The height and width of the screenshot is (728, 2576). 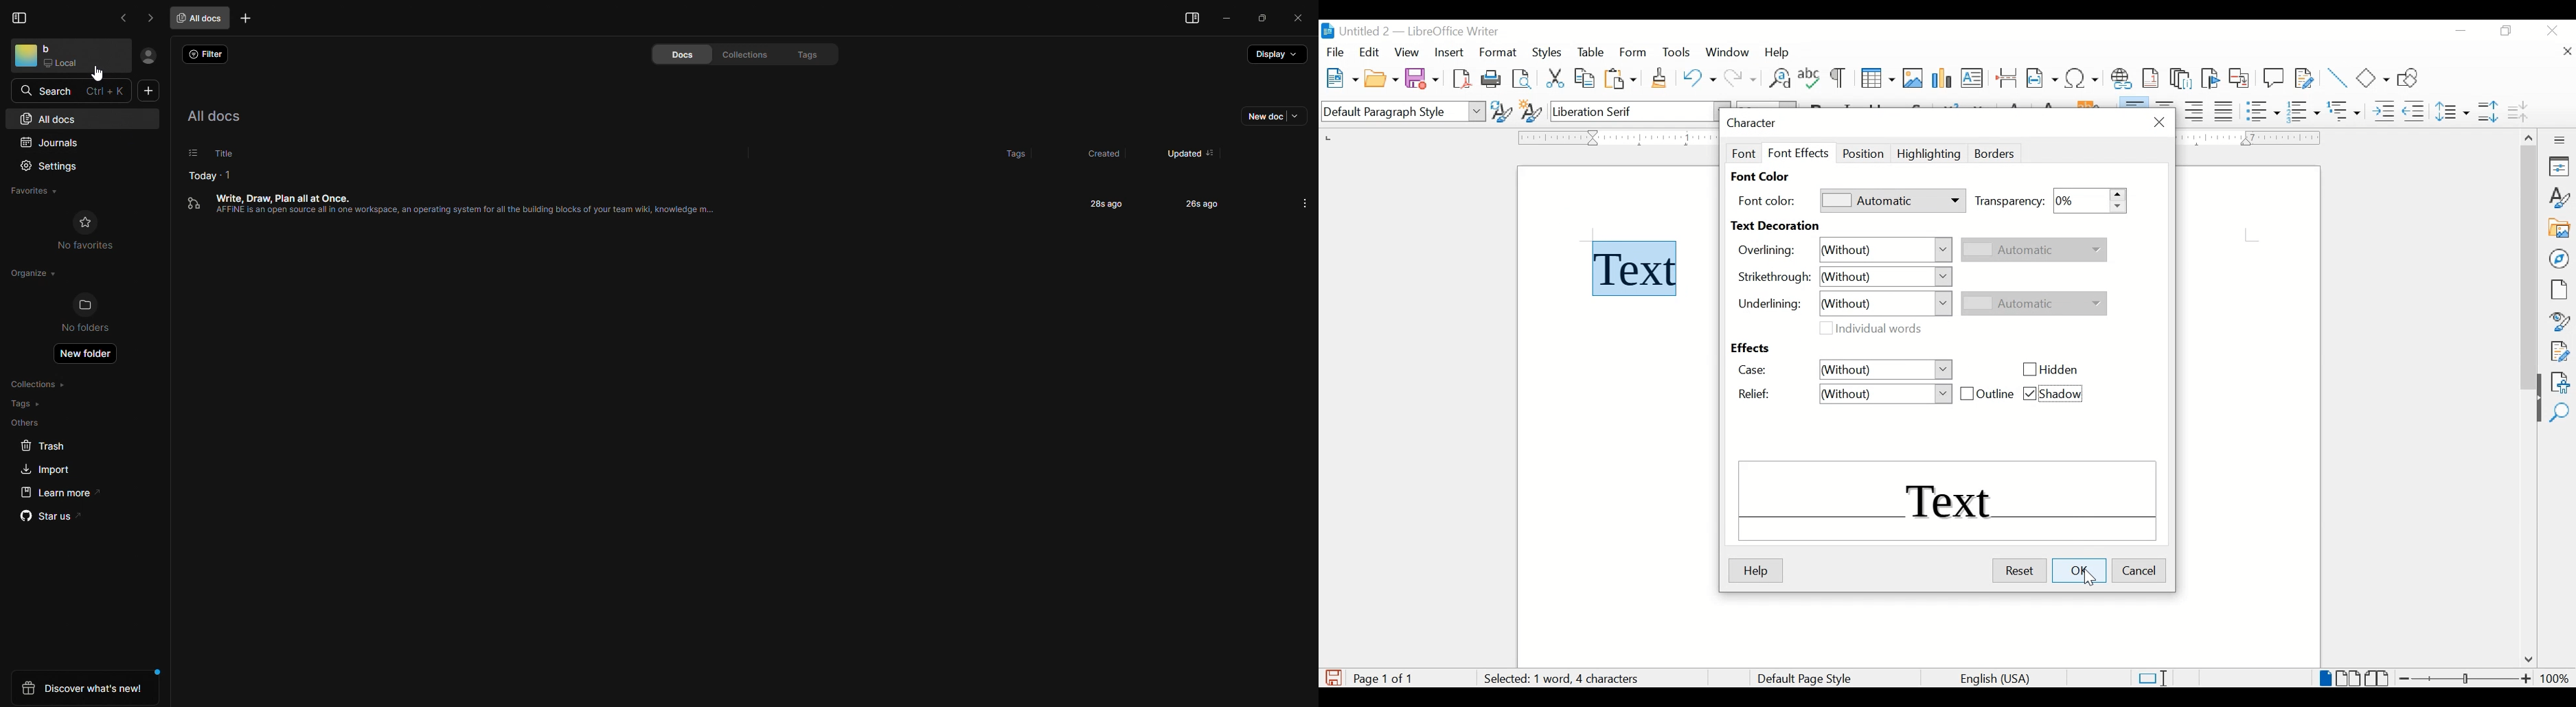 I want to click on font name, so click(x=1641, y=111).